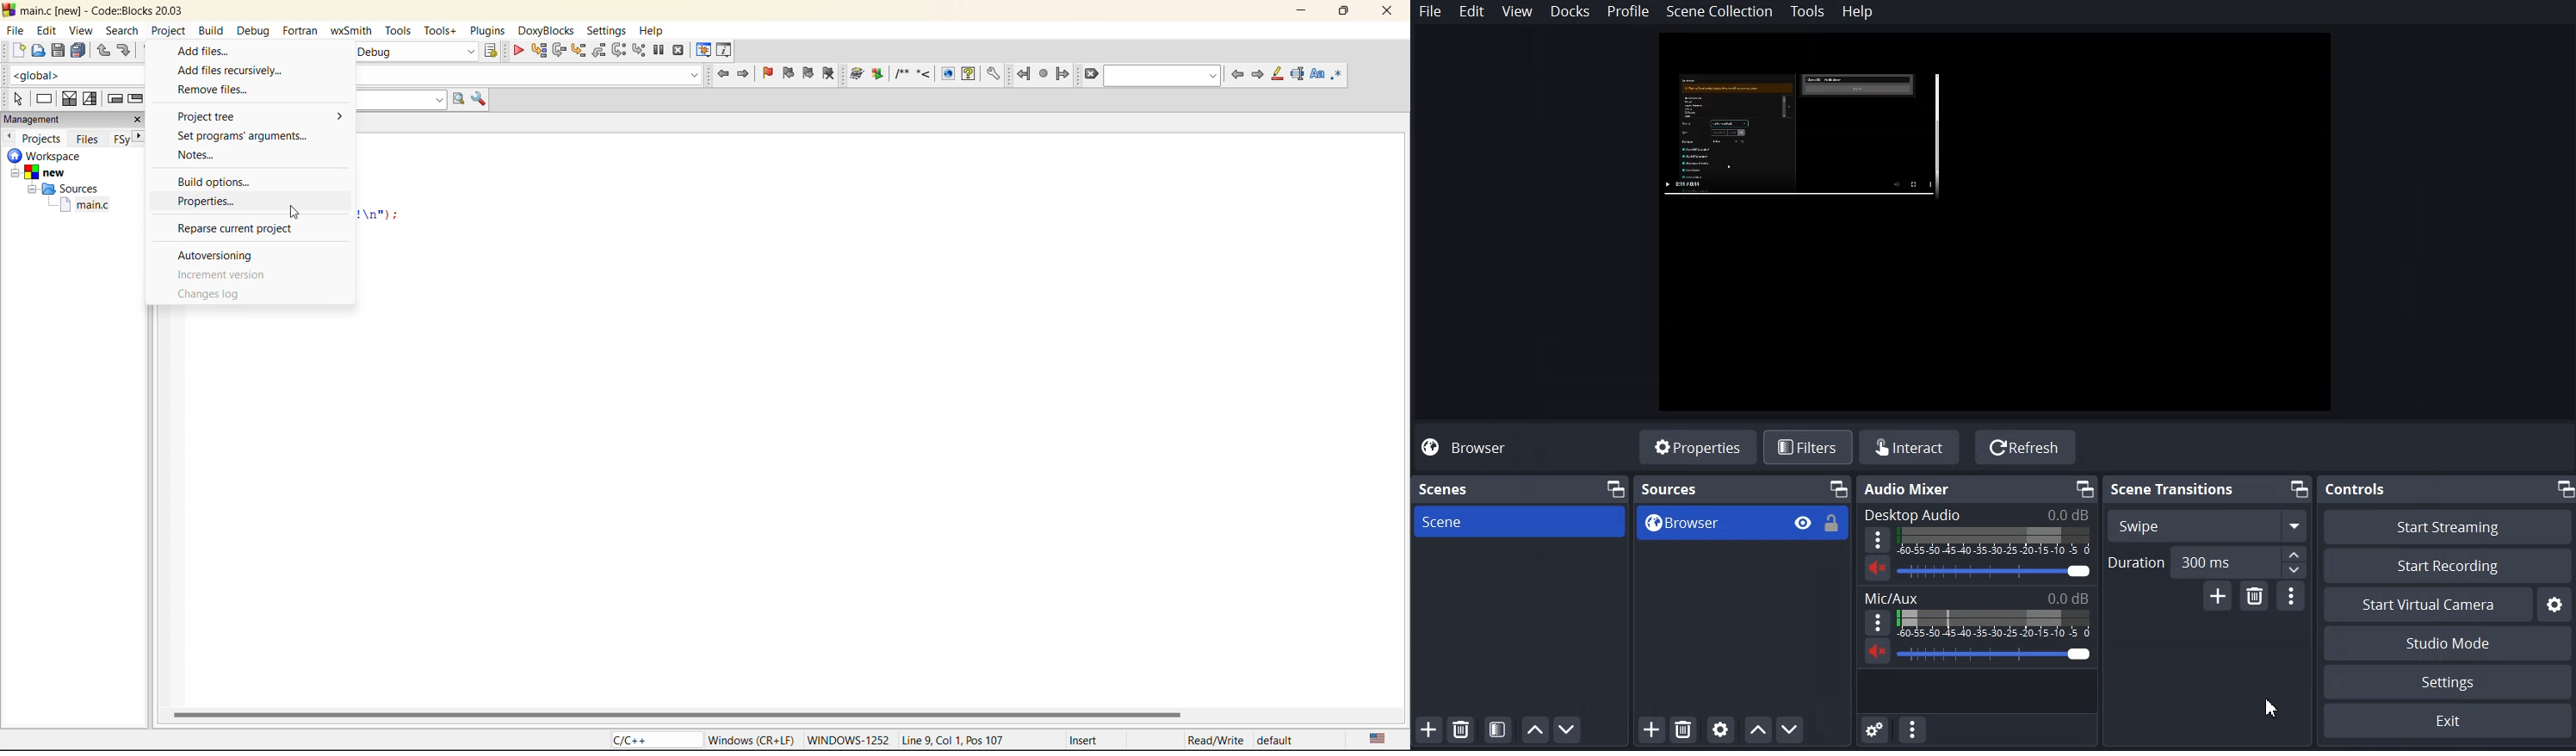 The height and width of the screenshot is (756, 2576). What do you see at coordinates (141, 136) in the screenshot?
I see `next` at bounding box center [141, 136].